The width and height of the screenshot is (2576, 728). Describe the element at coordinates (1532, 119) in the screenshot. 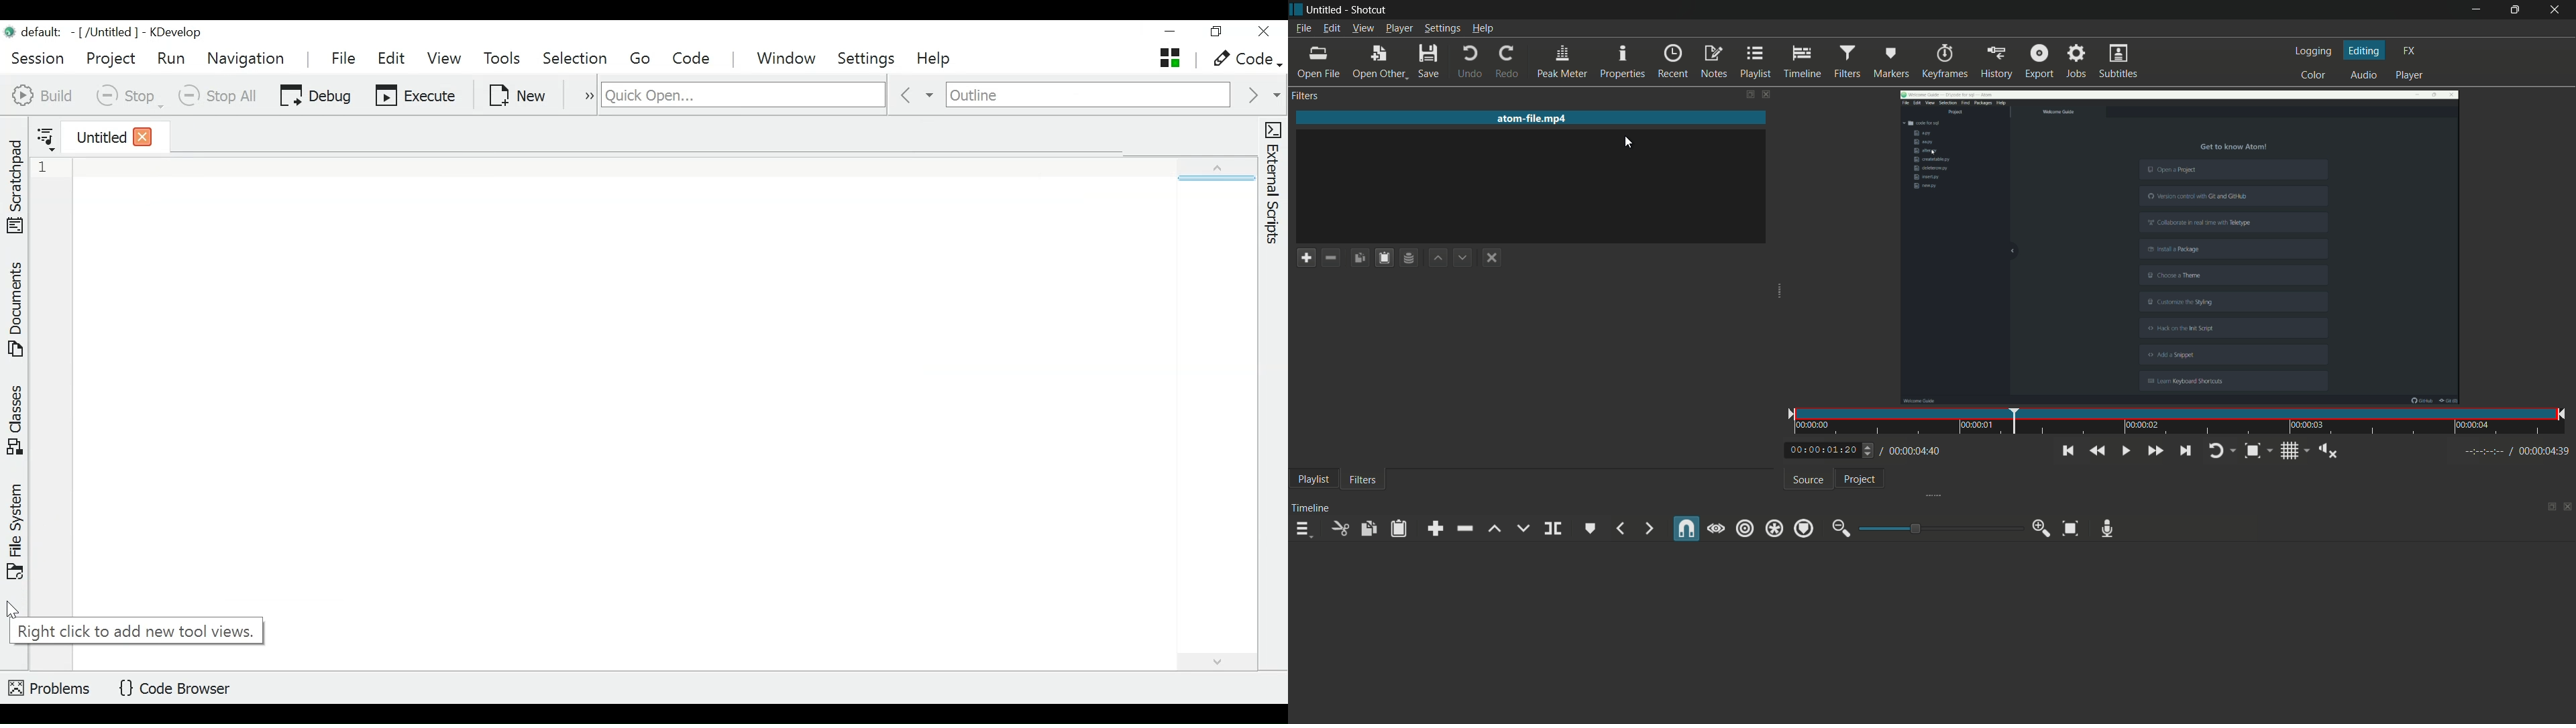

I see `imported file name` at that location.